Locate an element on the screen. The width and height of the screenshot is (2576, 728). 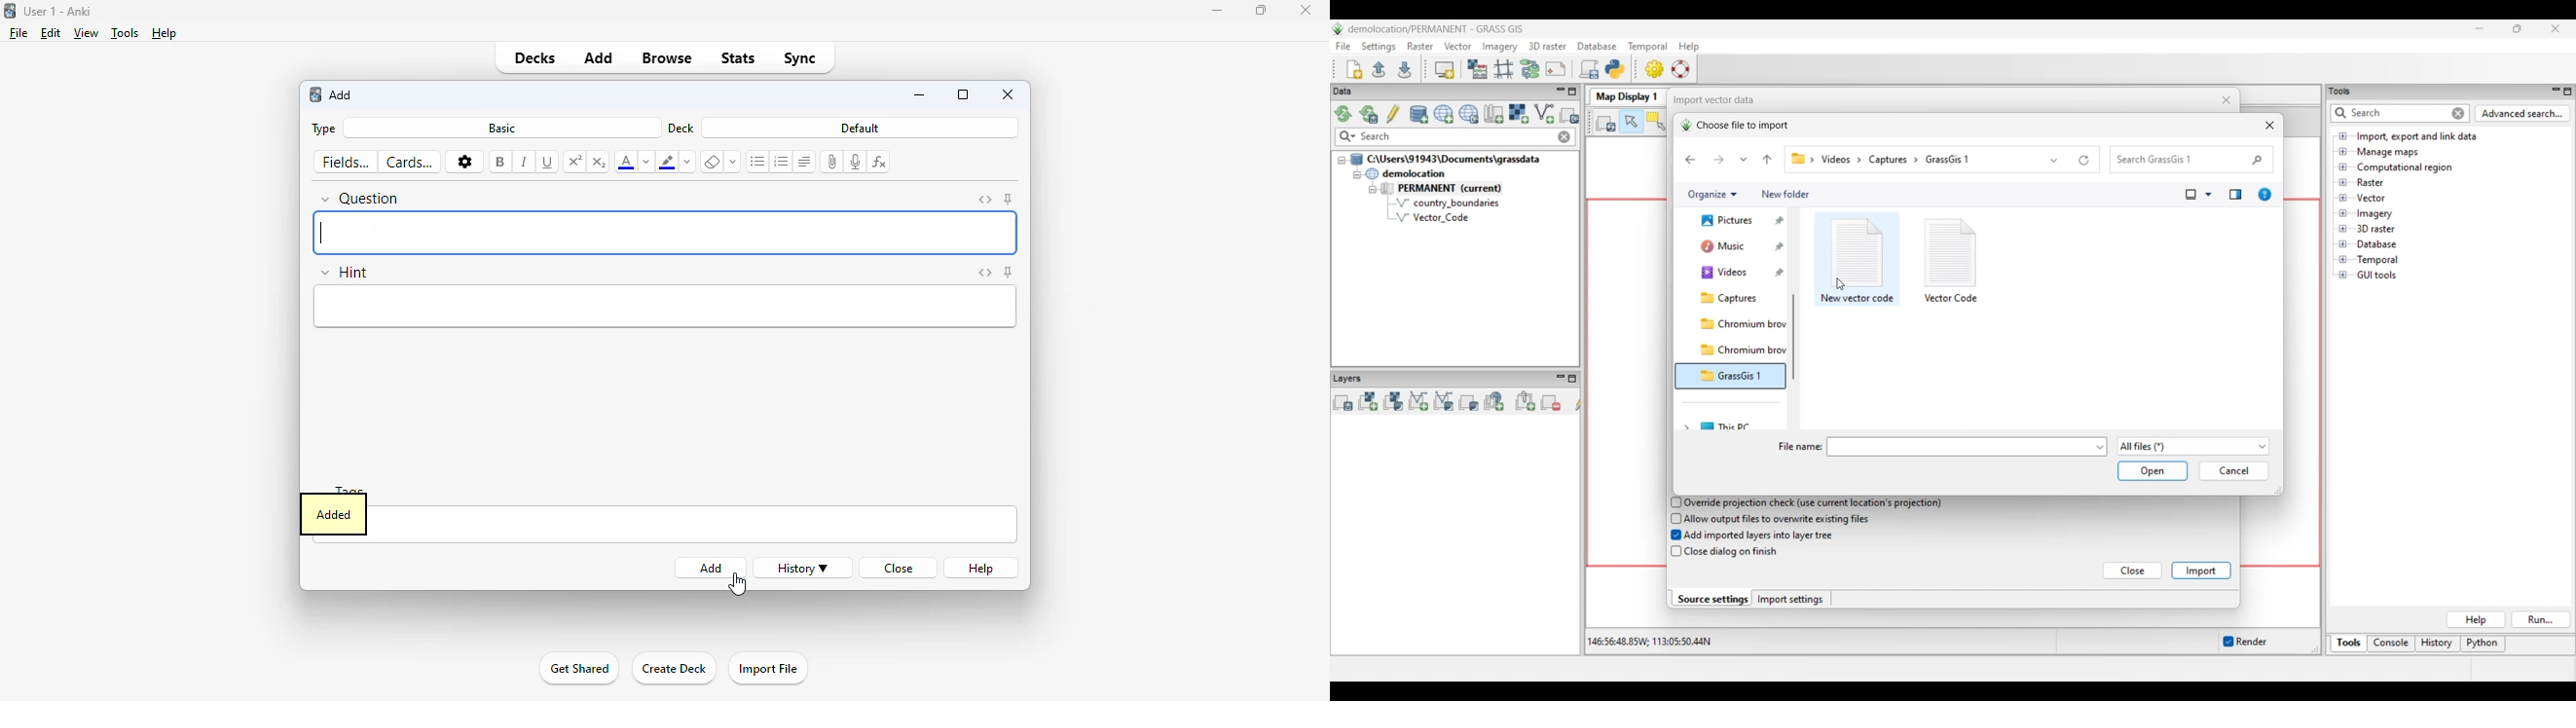
file is located at coordinates (19, 33).